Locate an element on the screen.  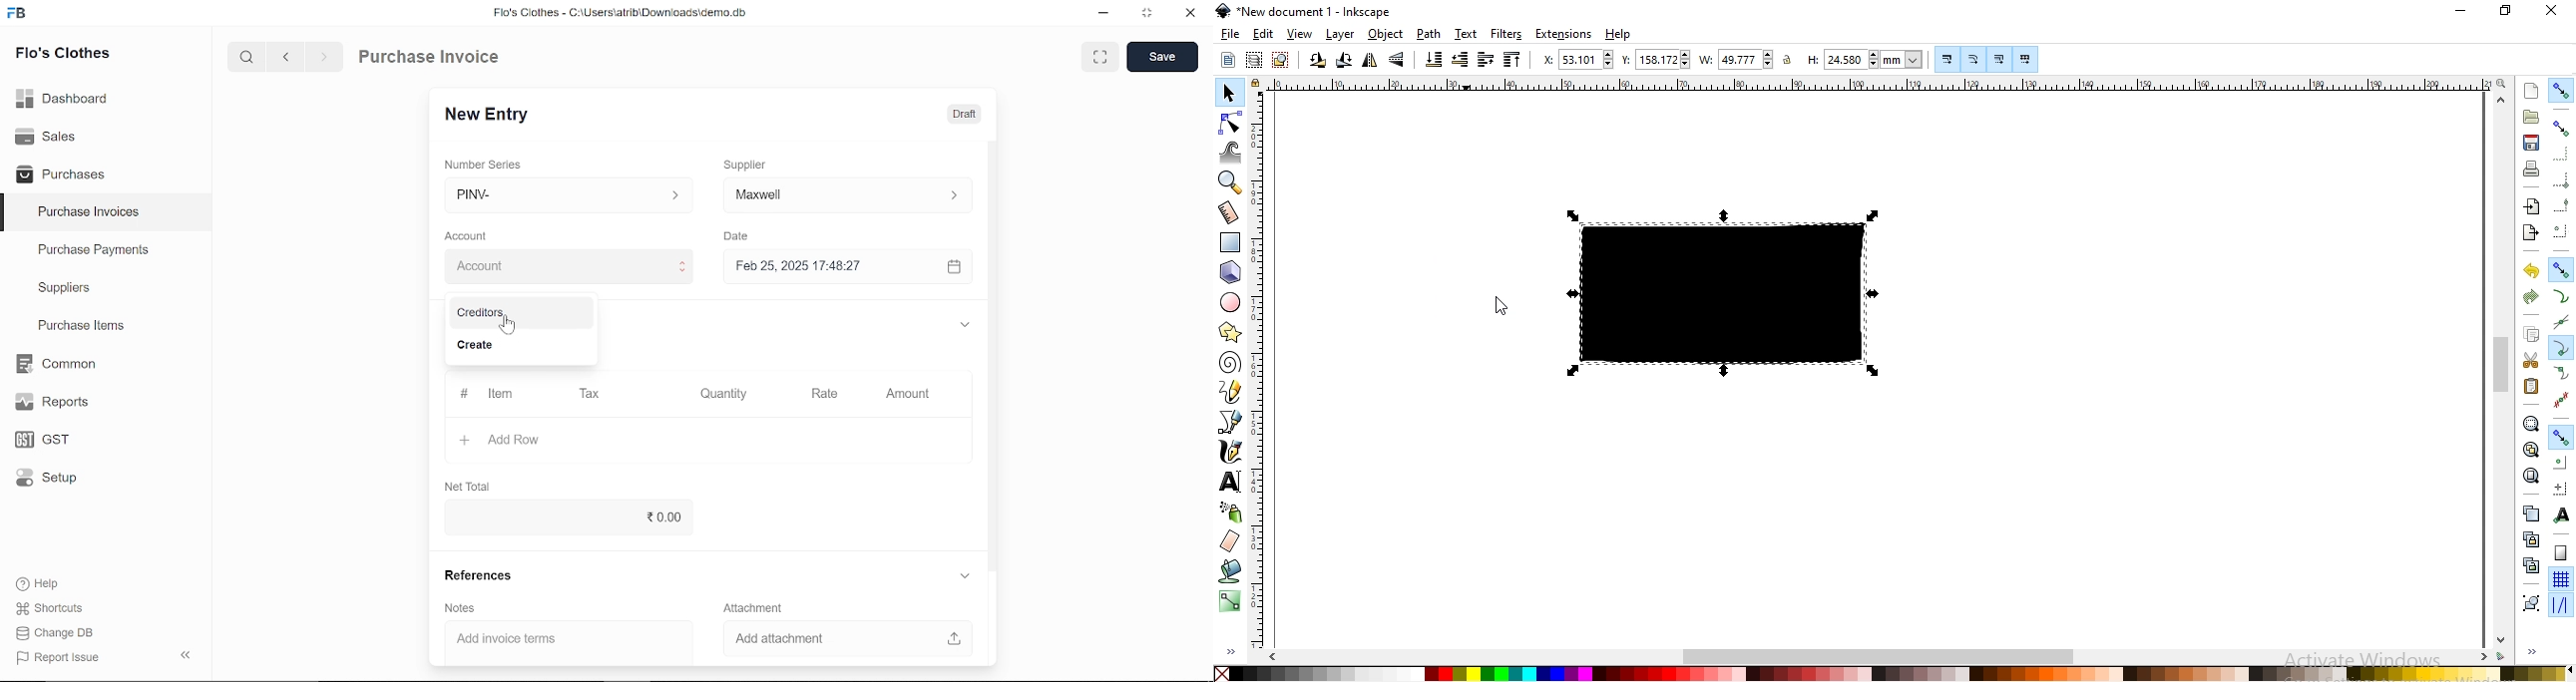
export a document is located at coordinates (2529, 233).